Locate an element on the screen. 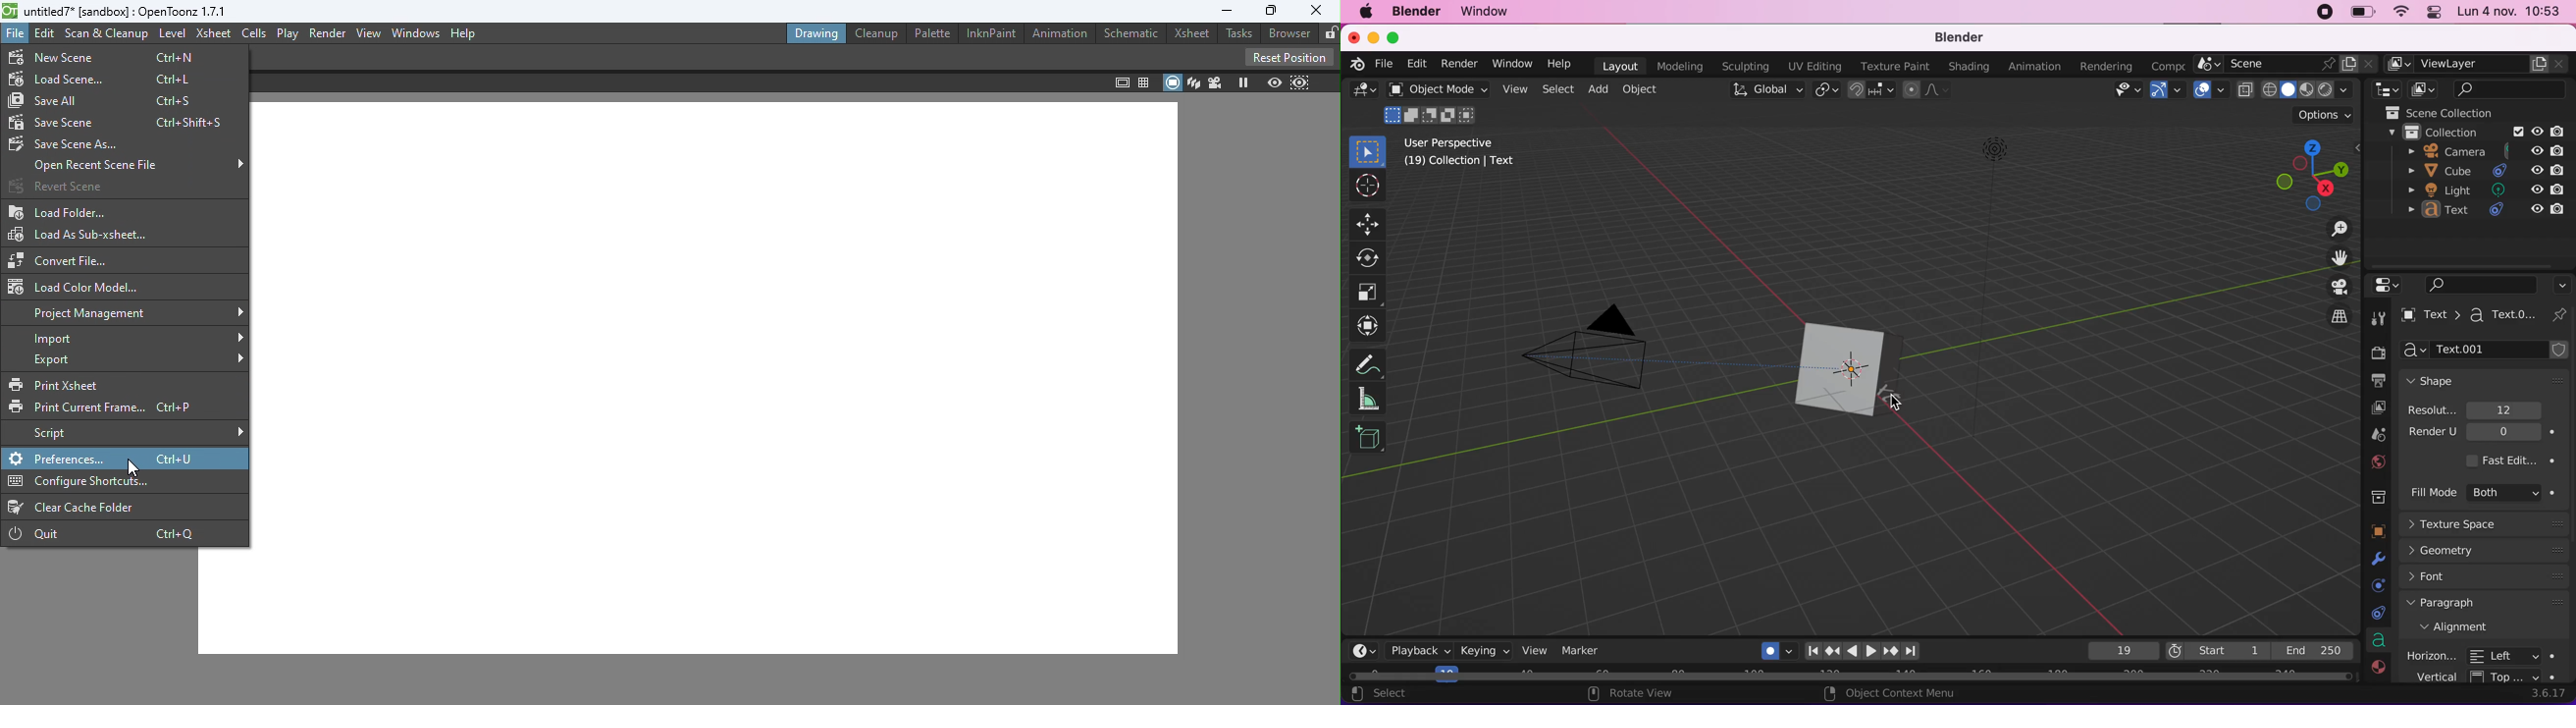 This screenshot has height=728, width=2576. auto keying is located at coordinates (1772, 648).